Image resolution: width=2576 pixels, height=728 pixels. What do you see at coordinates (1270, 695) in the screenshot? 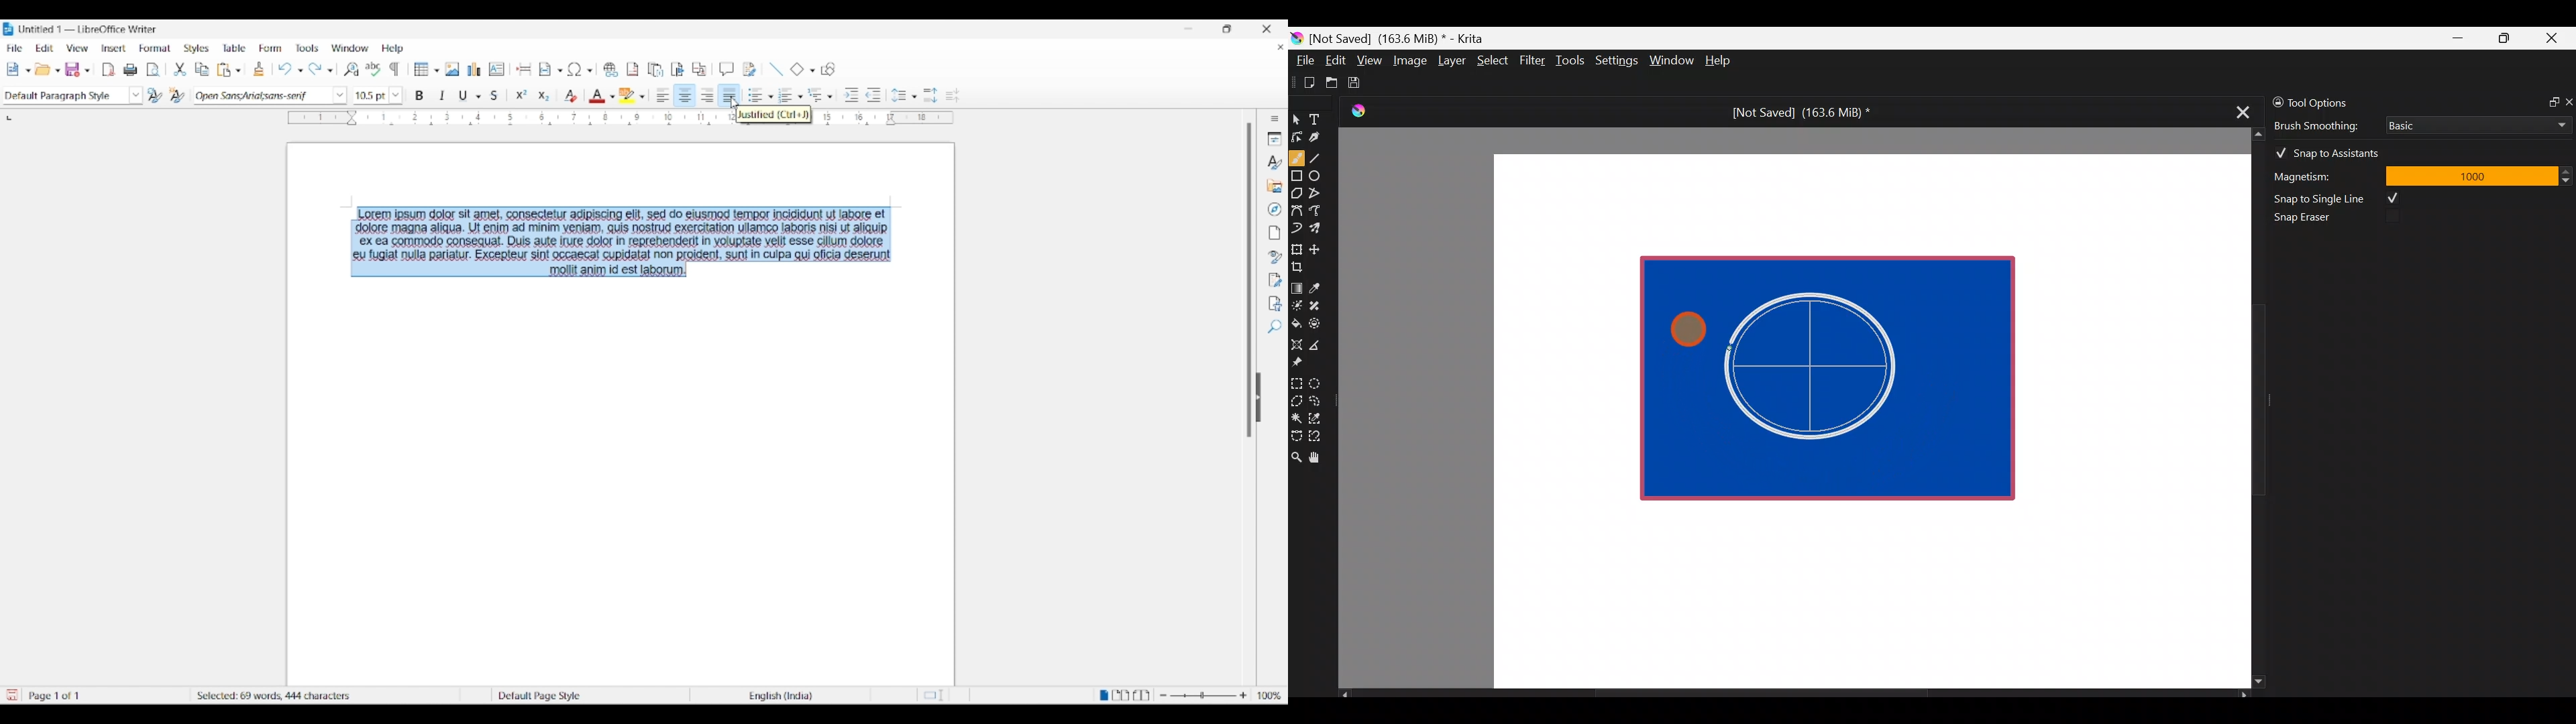
I see `100%` at bounding box center [1270, 695].